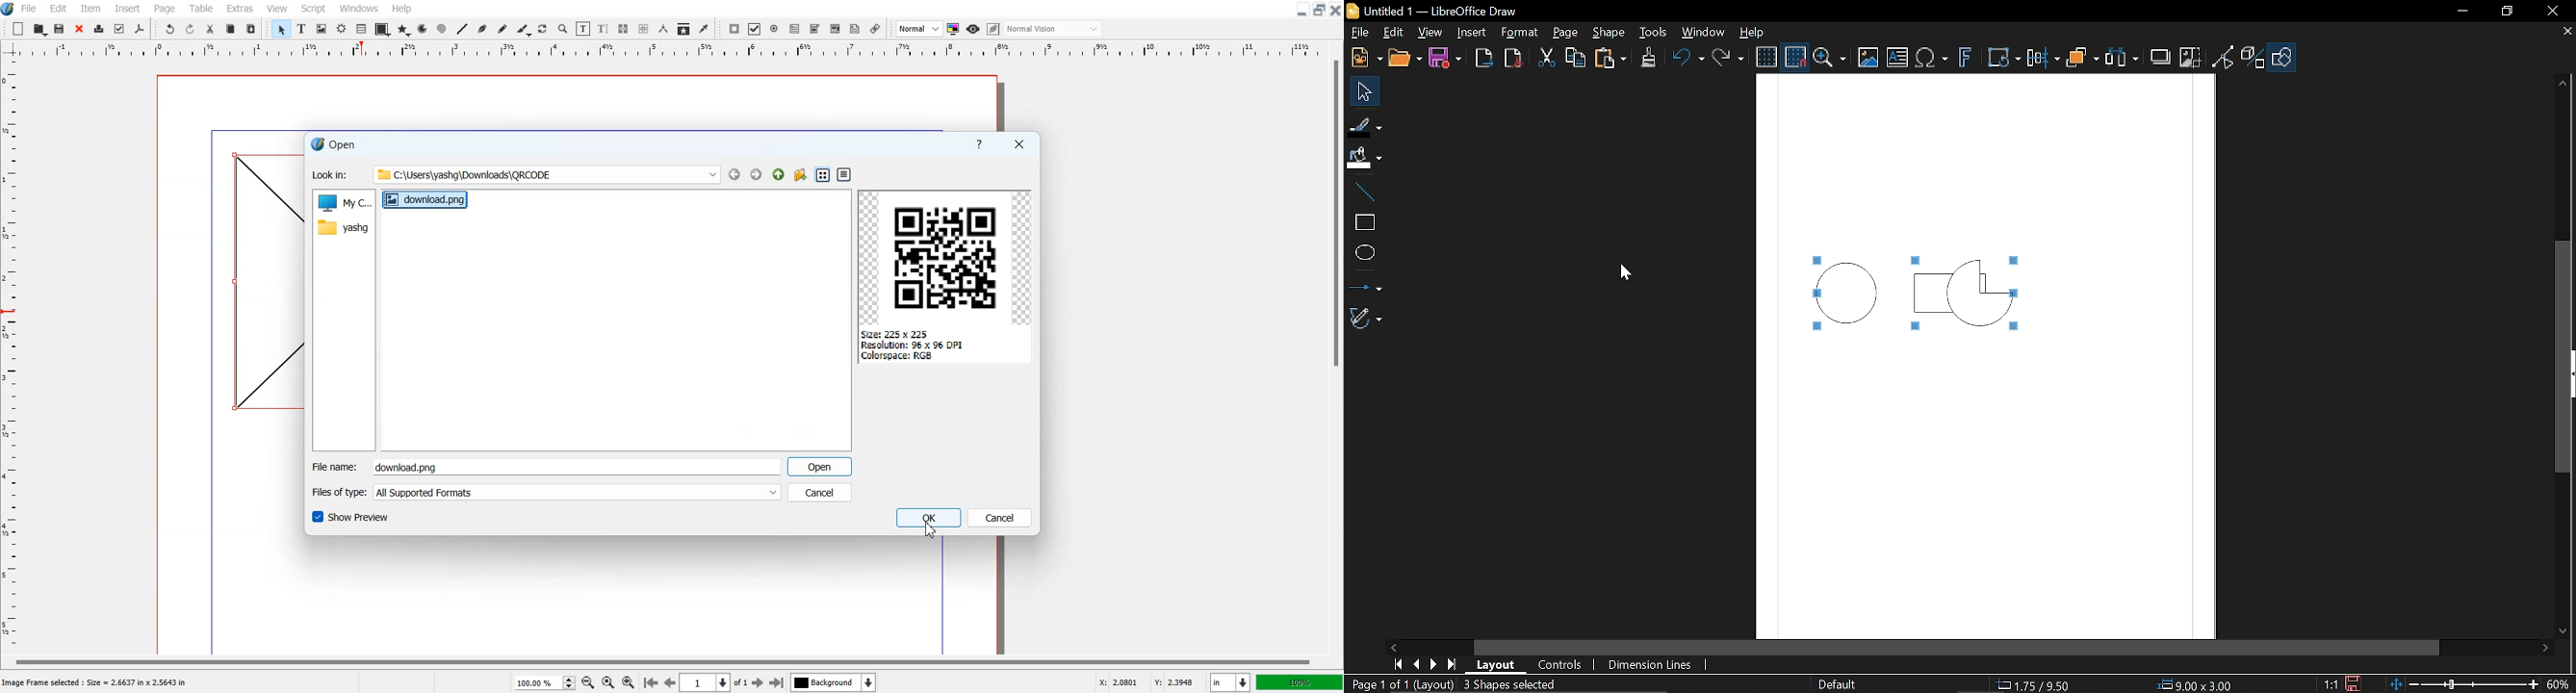  What do you see at coordinates (1917, 329) in the screenshot?
I see `Tiny square marked around the selected objects` at bounding box center [1917, 329].